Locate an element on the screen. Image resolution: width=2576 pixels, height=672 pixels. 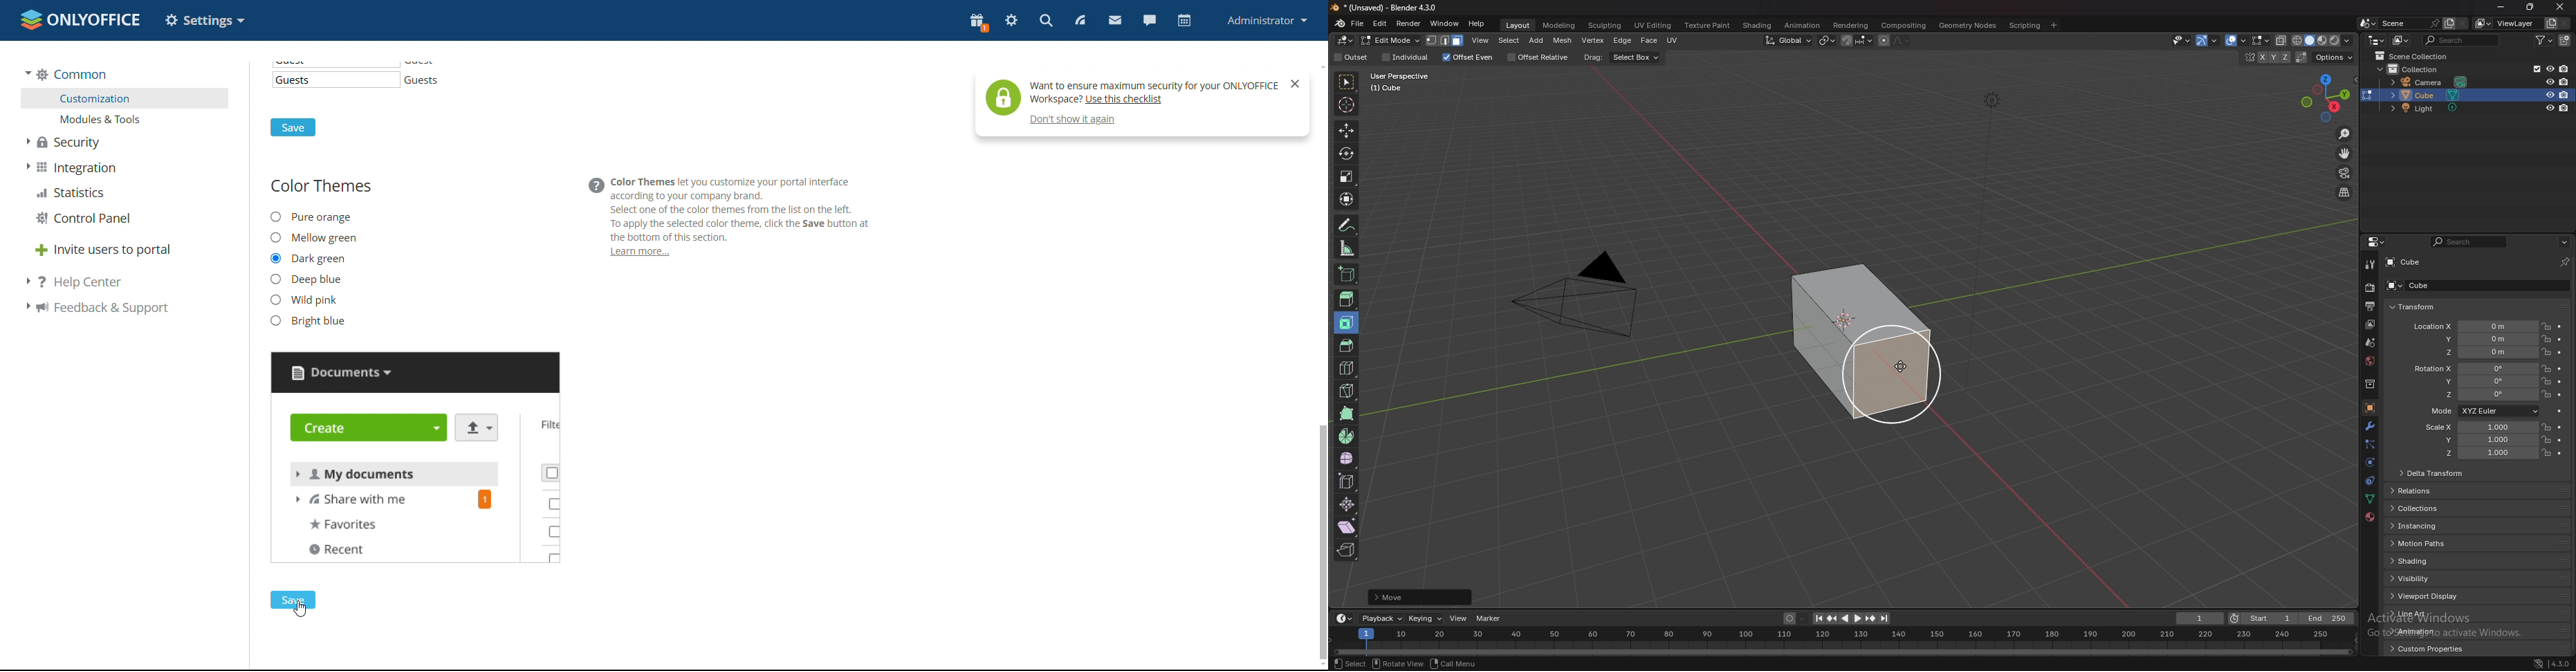
auto merge vertices is located at coordinates (2303, 57).